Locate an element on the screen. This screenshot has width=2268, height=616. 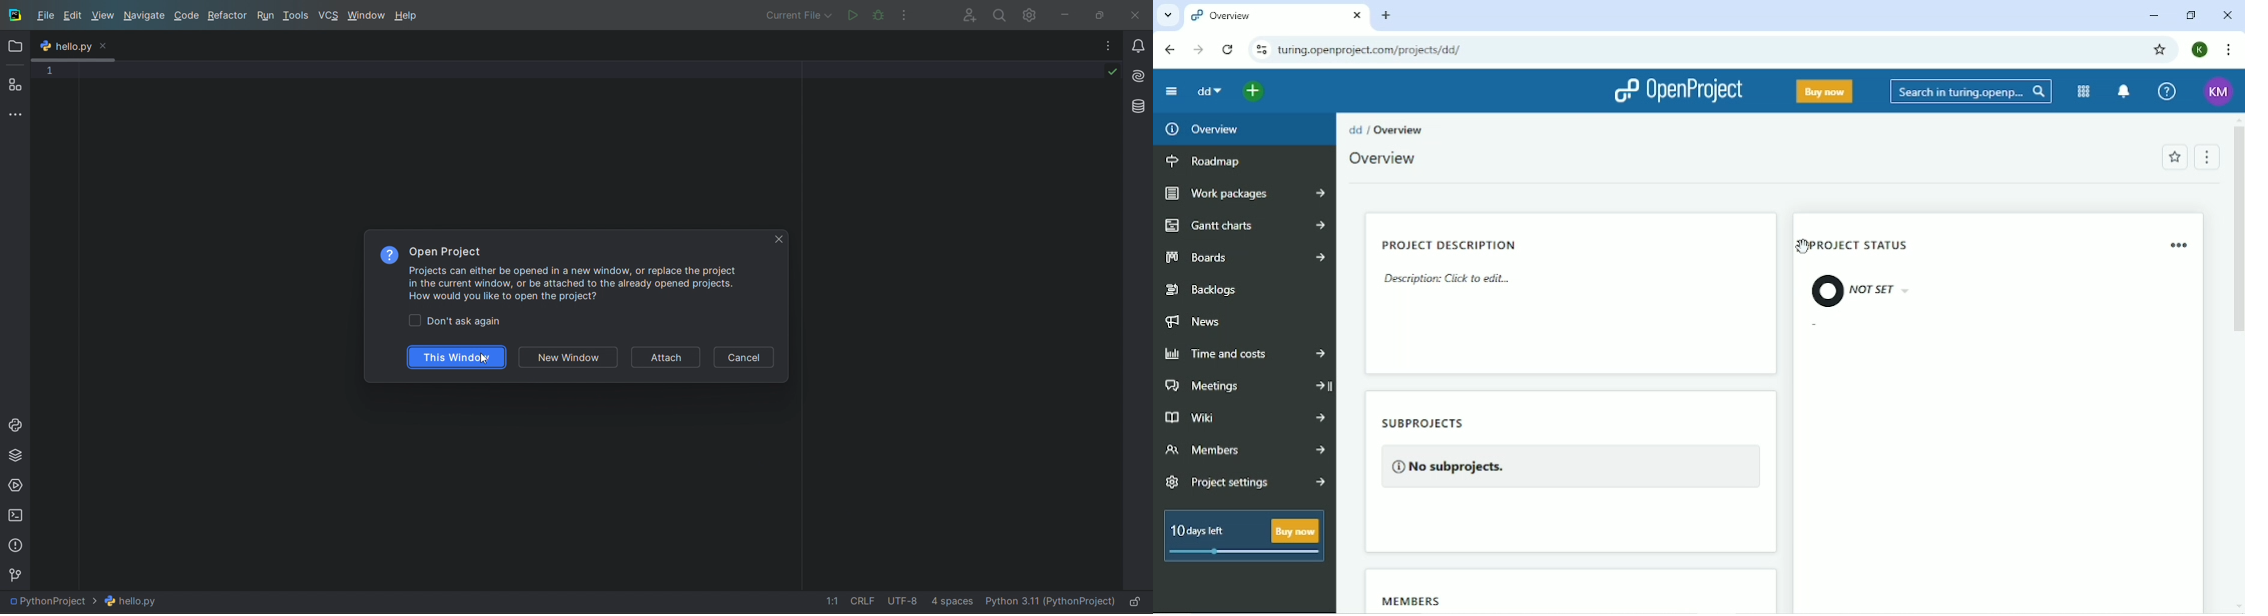
To notification center is located at coordinates (2123, 91).